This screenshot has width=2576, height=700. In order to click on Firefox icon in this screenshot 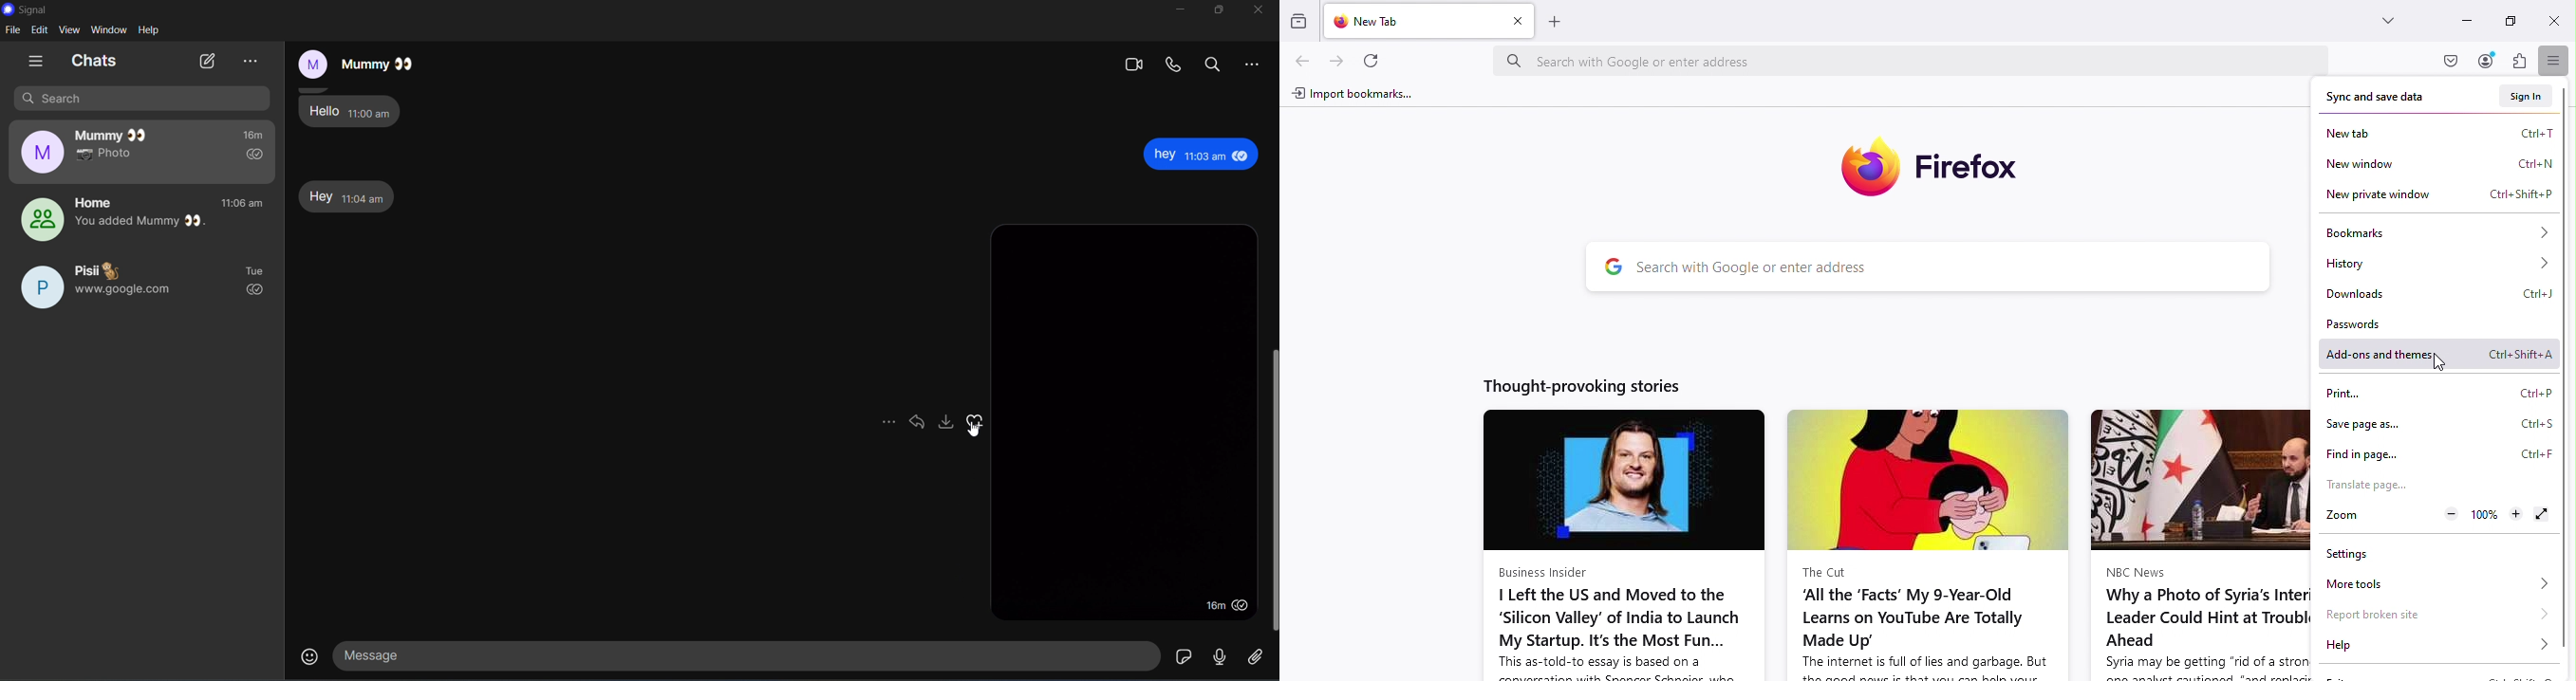, I will do `click(1928, 165)`.